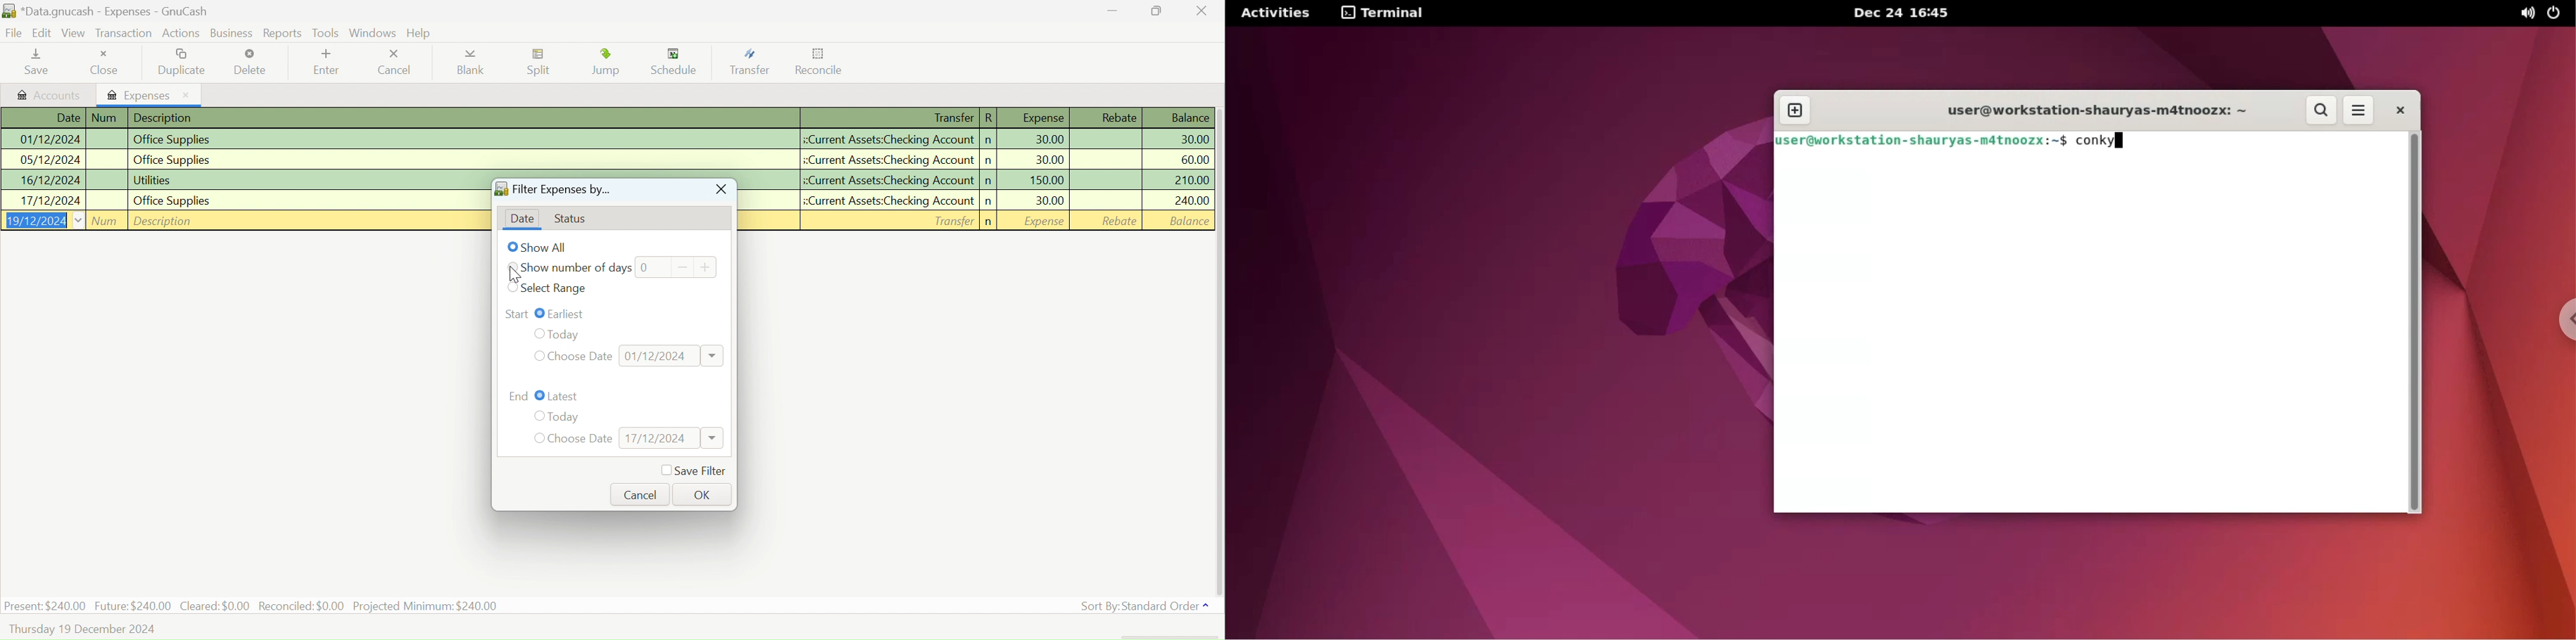 The height and width of the screenshot is (644, 2576). I want to click on Reports, so click(283, 33).